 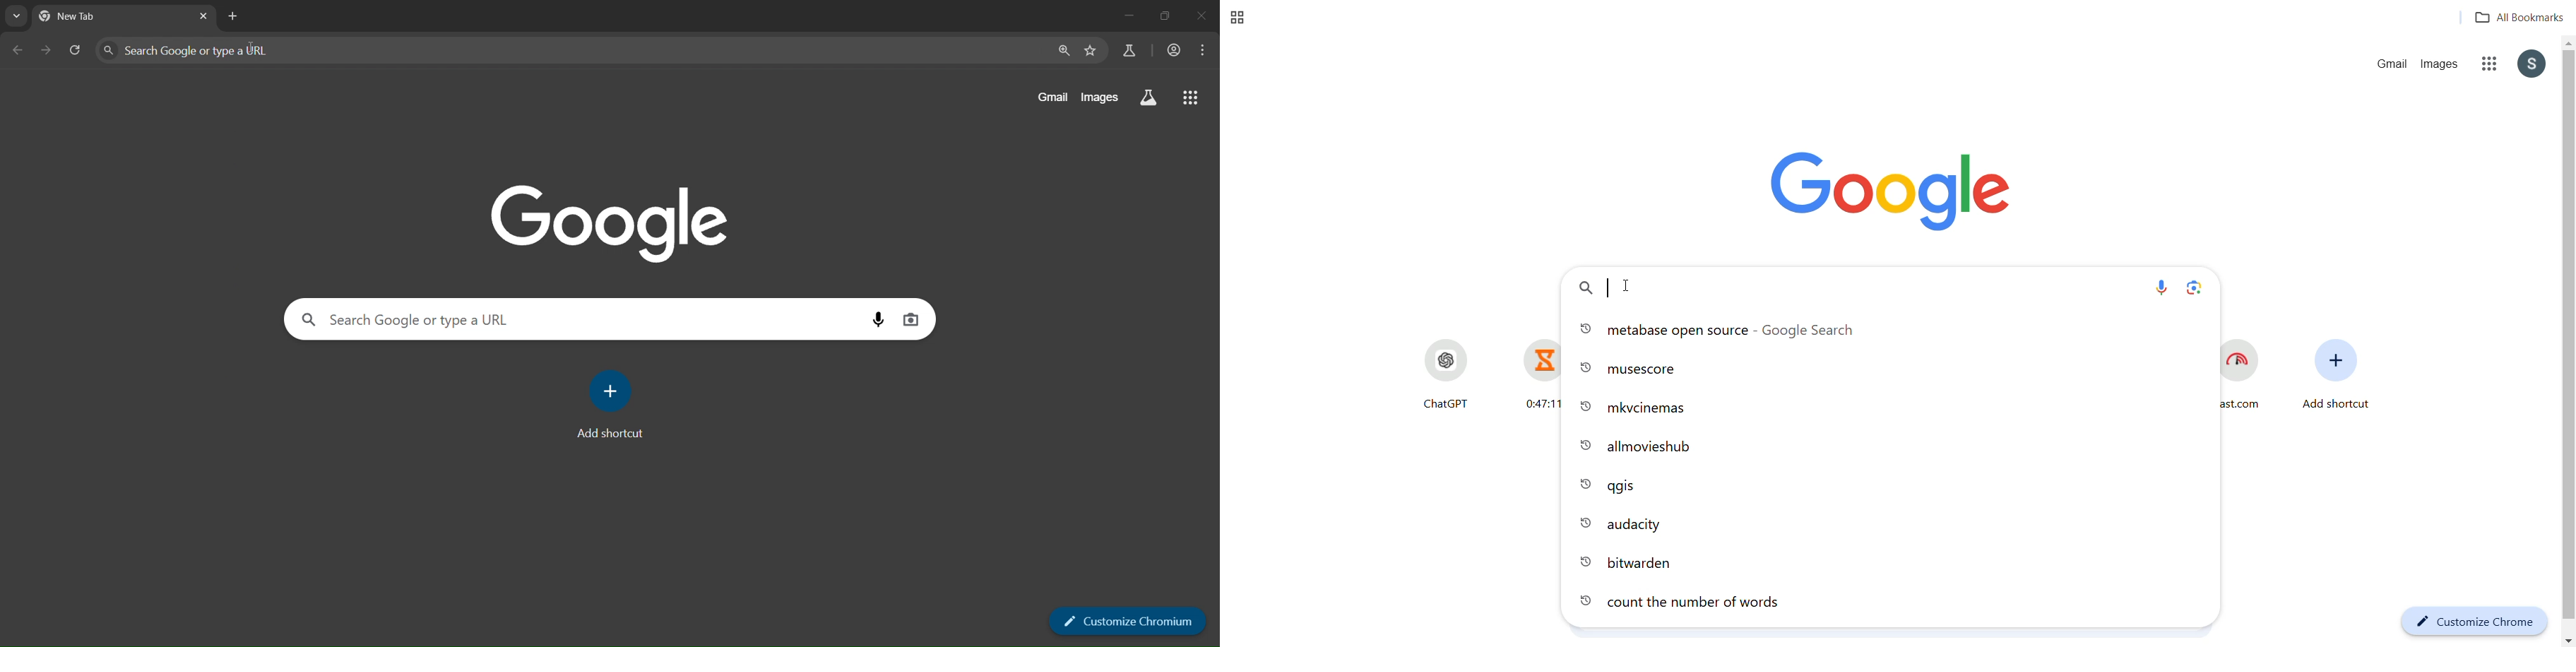 What do you see at coordinates (1128, 16) in the screenshot?
I see `minimize` at bounding box center [1128, 16].